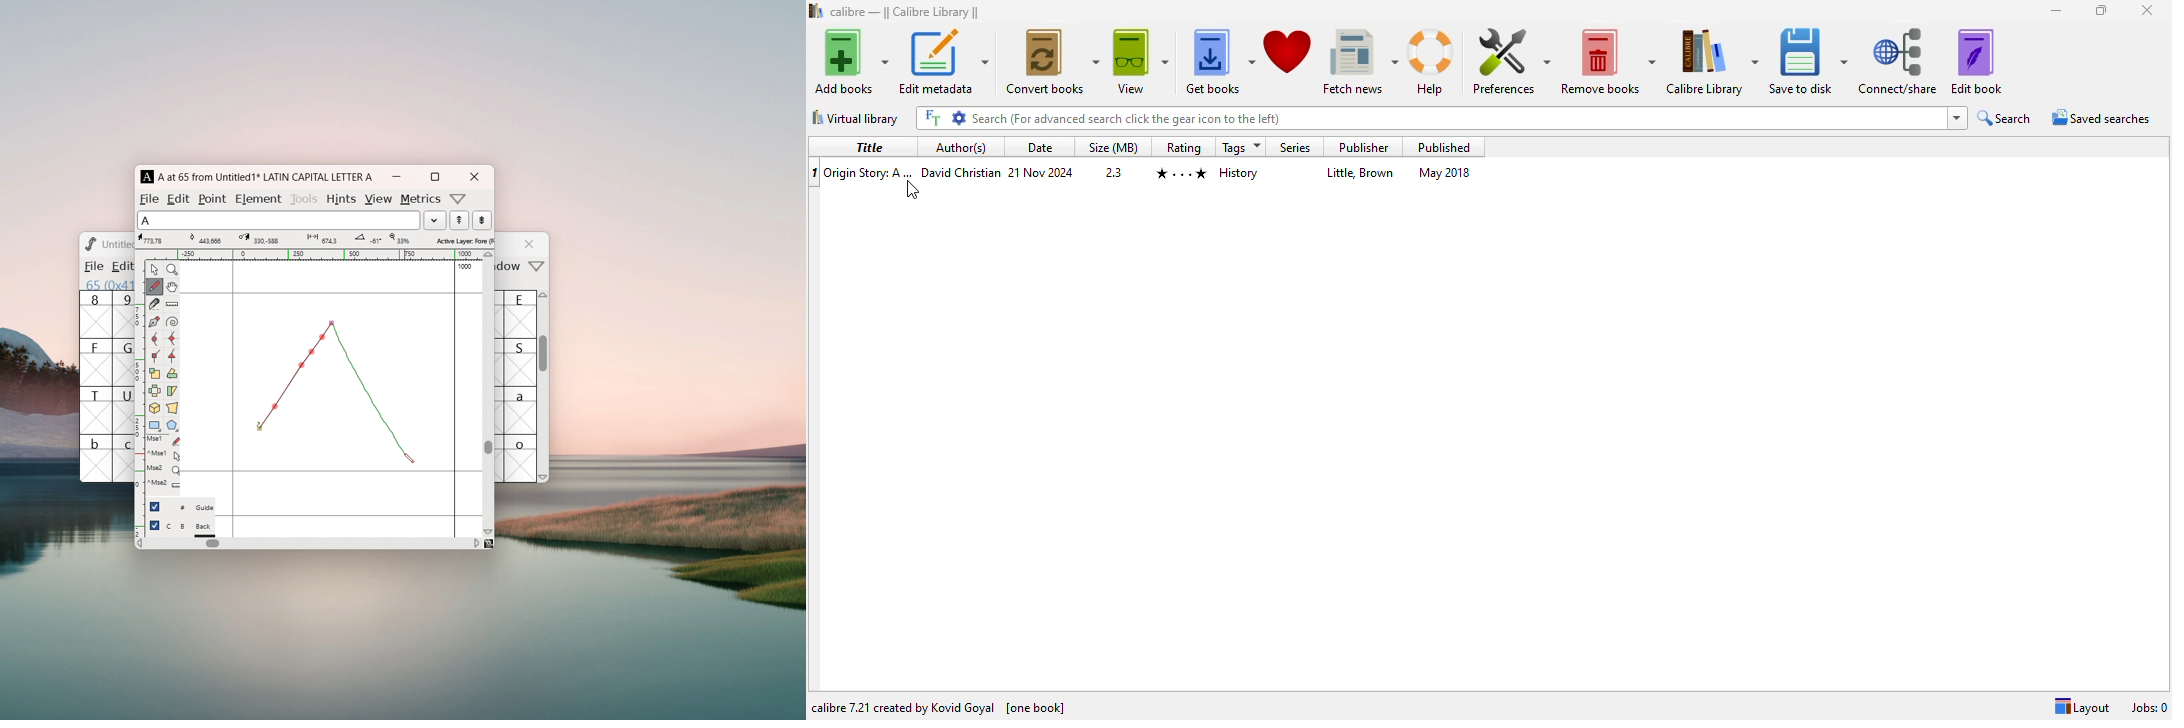 The image size is (2184, 728). Describe the element at coordinates (1242, 147) in the screenshot. I see `tags` at that location.